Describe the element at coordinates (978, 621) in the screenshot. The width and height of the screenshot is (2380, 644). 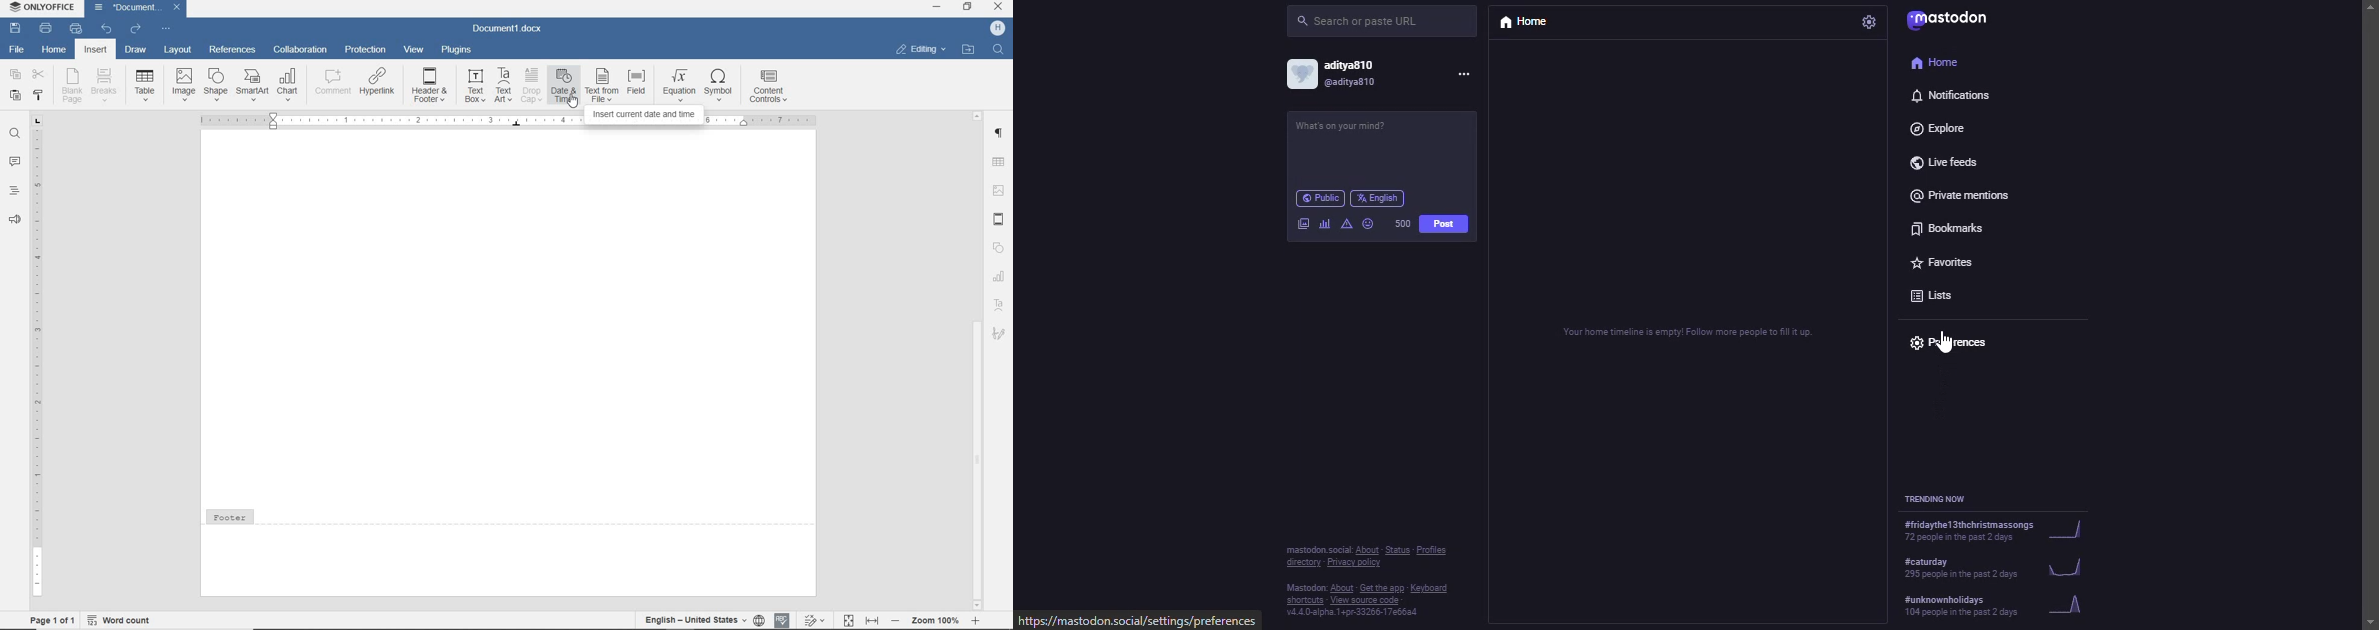
I see `zoom in` at that location.